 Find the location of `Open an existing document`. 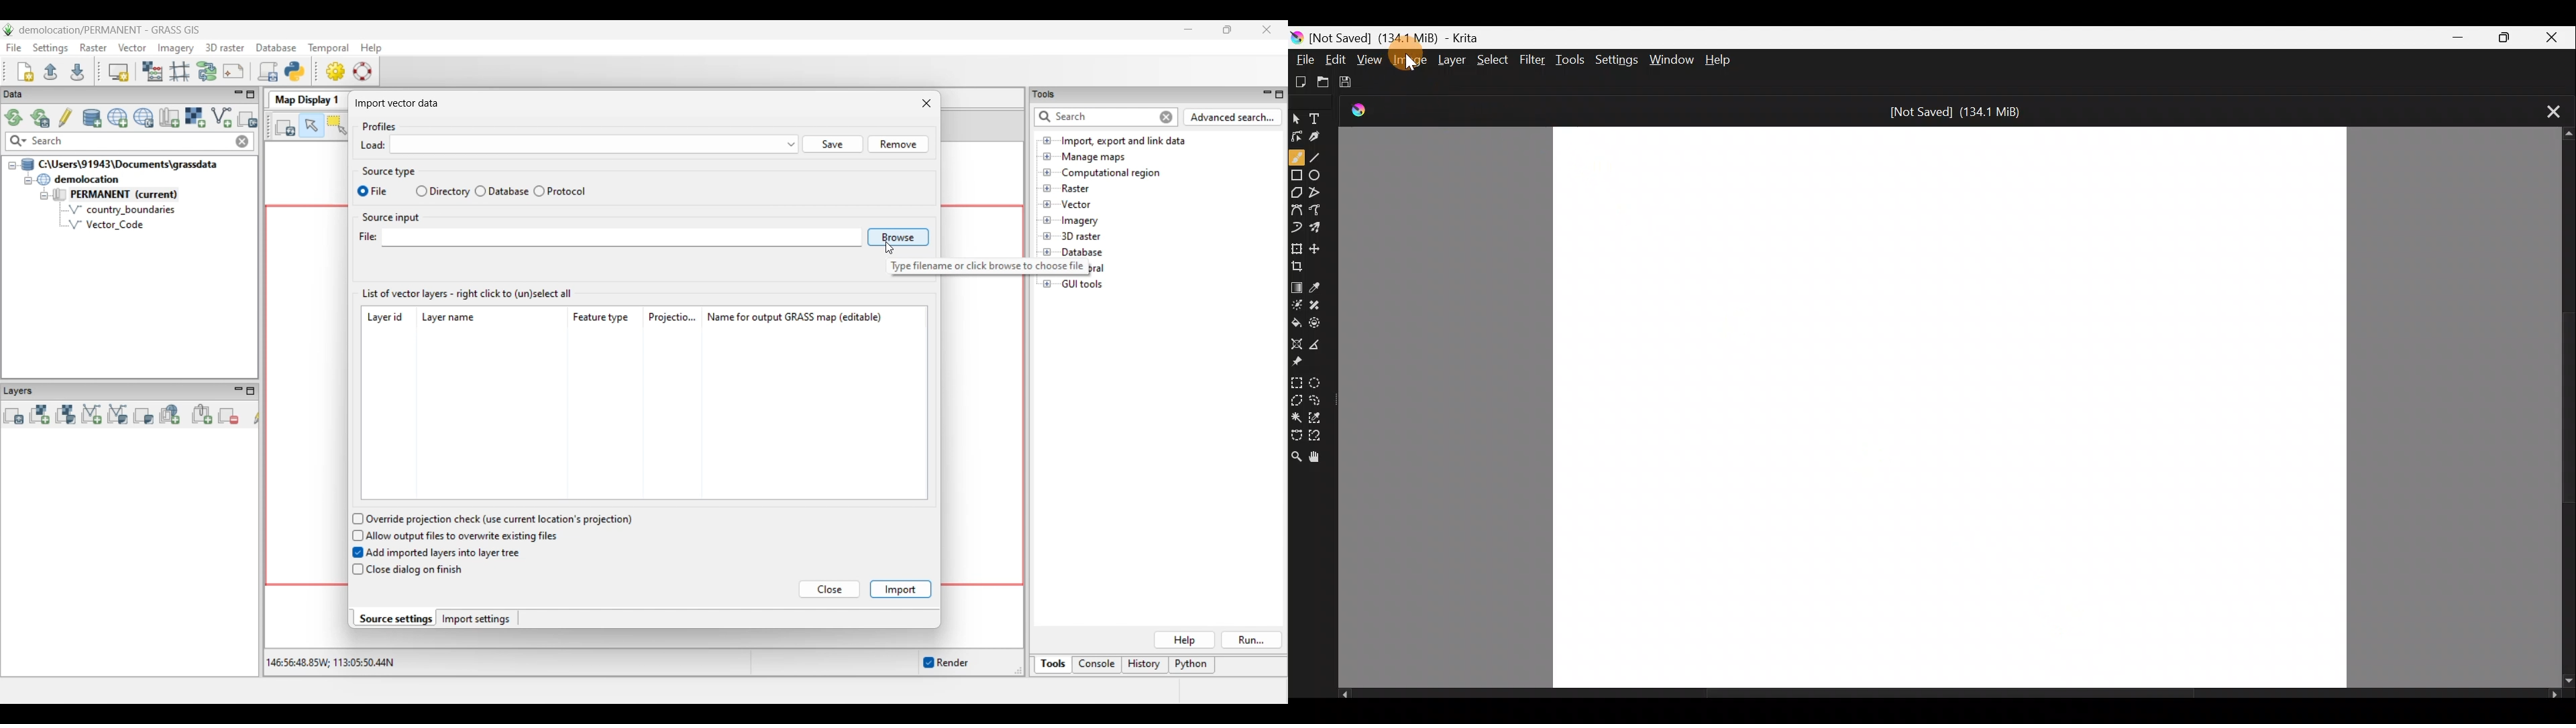

Open an existing document is located at coordinates (1329, 82).